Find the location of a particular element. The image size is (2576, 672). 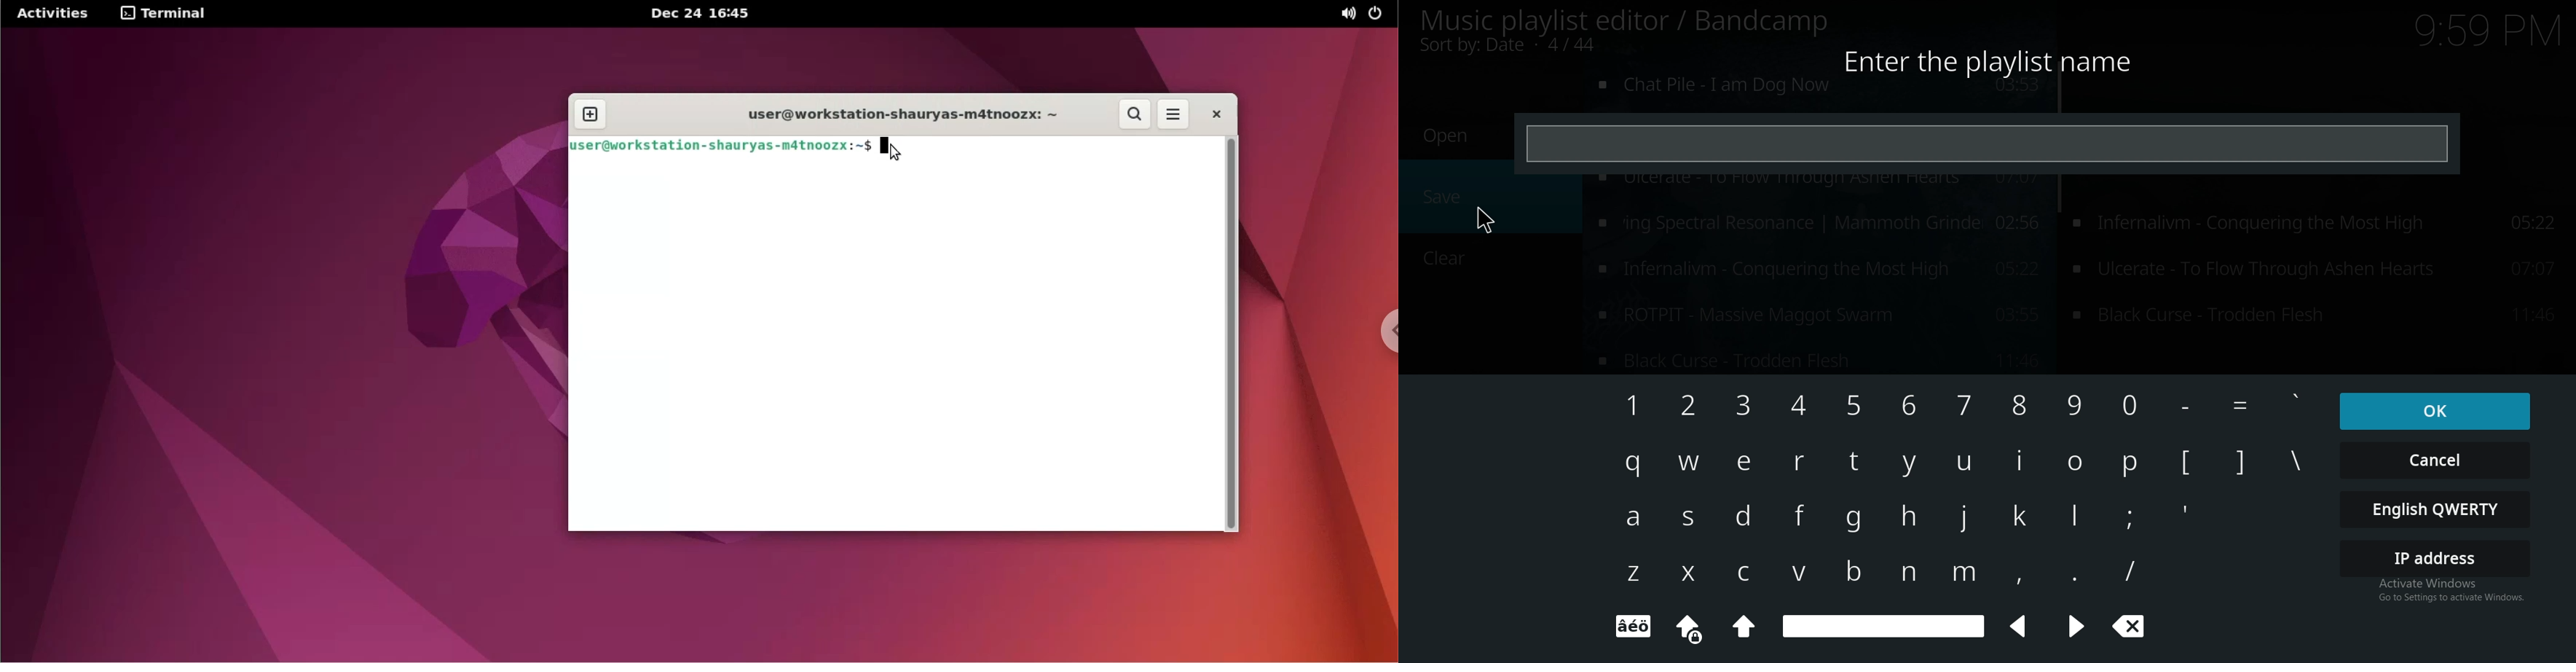

keyboard input is located at coordinates (2016, 575).